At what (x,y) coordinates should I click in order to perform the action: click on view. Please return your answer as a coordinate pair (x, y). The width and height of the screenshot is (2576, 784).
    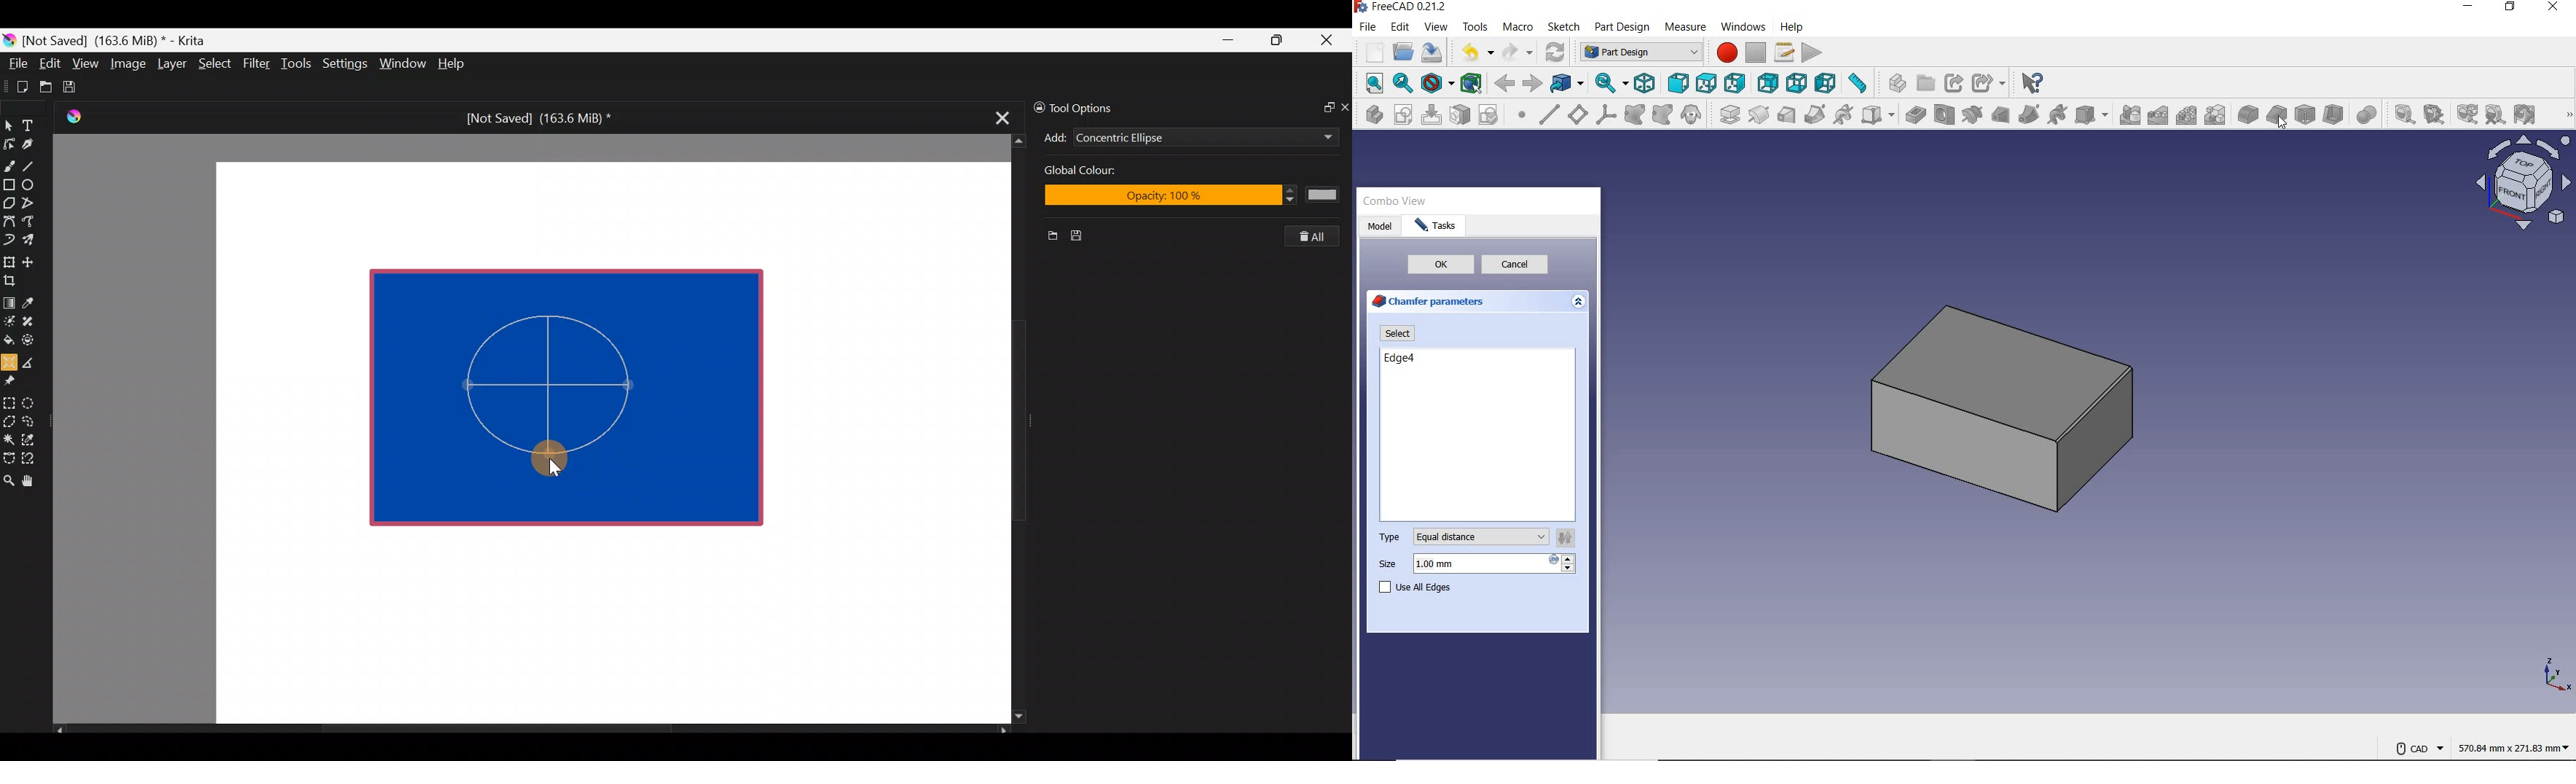
    Looking at the image, I should click on (1437, 28).